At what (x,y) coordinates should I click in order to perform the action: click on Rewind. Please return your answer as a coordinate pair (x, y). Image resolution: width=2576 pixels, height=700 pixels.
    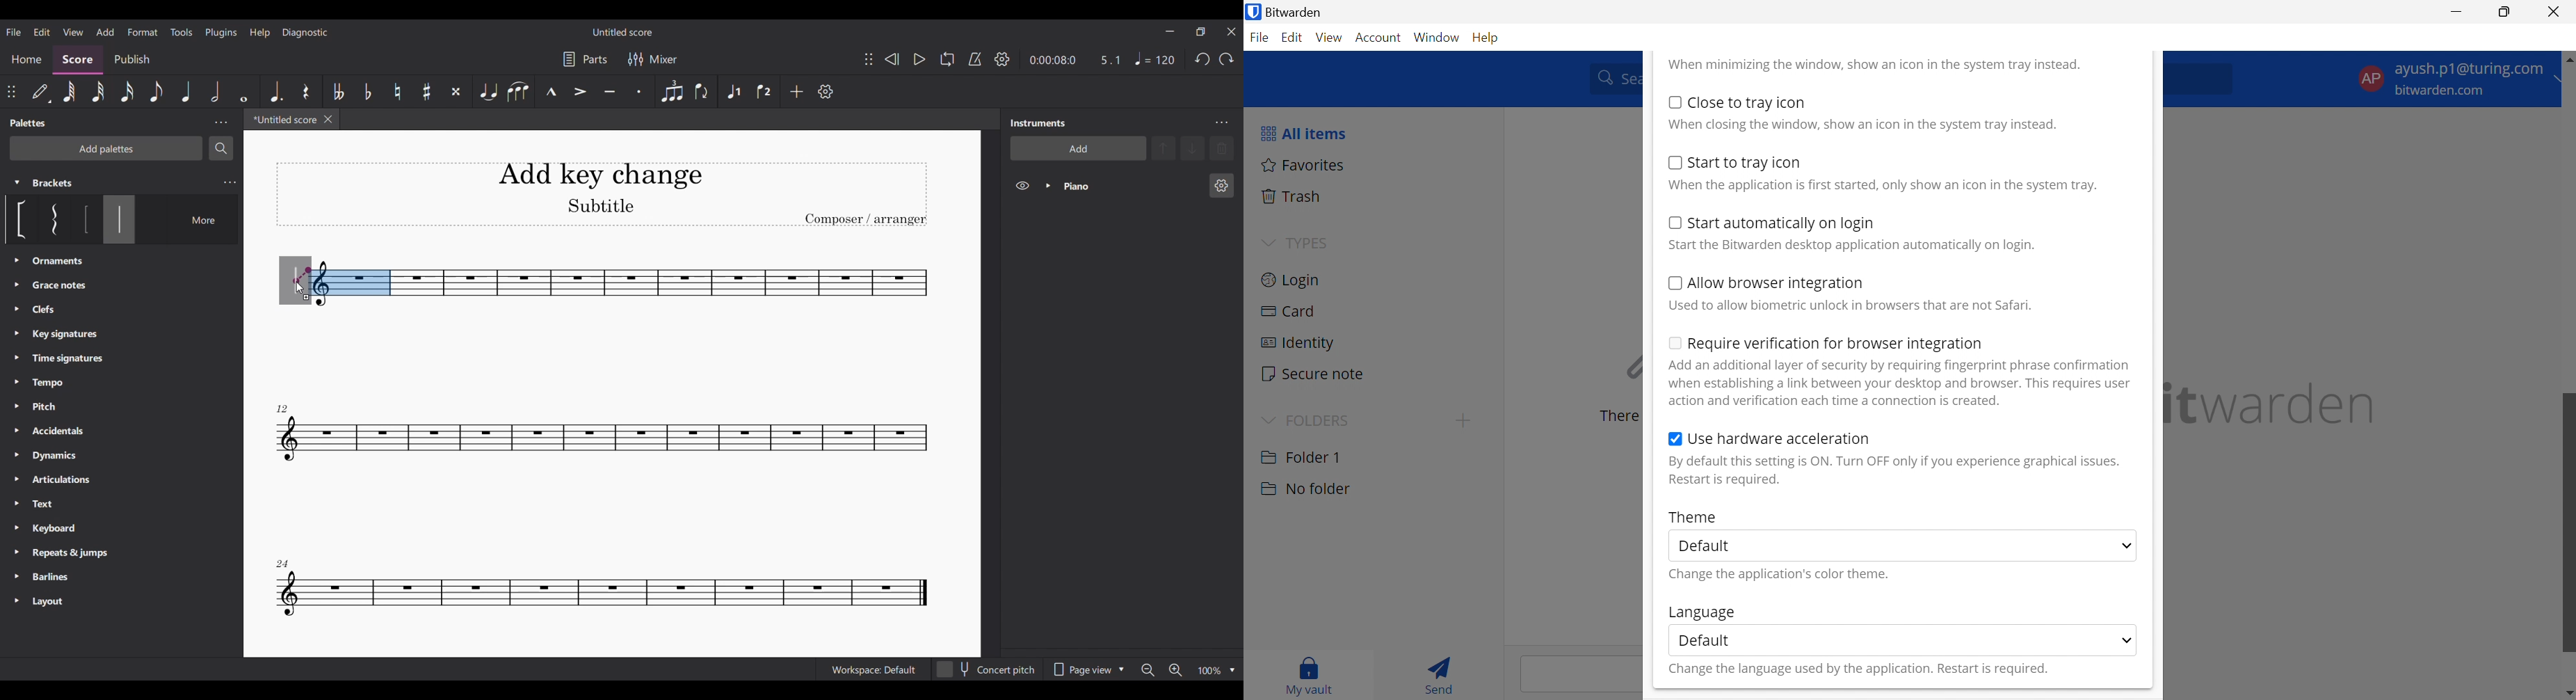
    Looking at the image, I should click on (891, 58).